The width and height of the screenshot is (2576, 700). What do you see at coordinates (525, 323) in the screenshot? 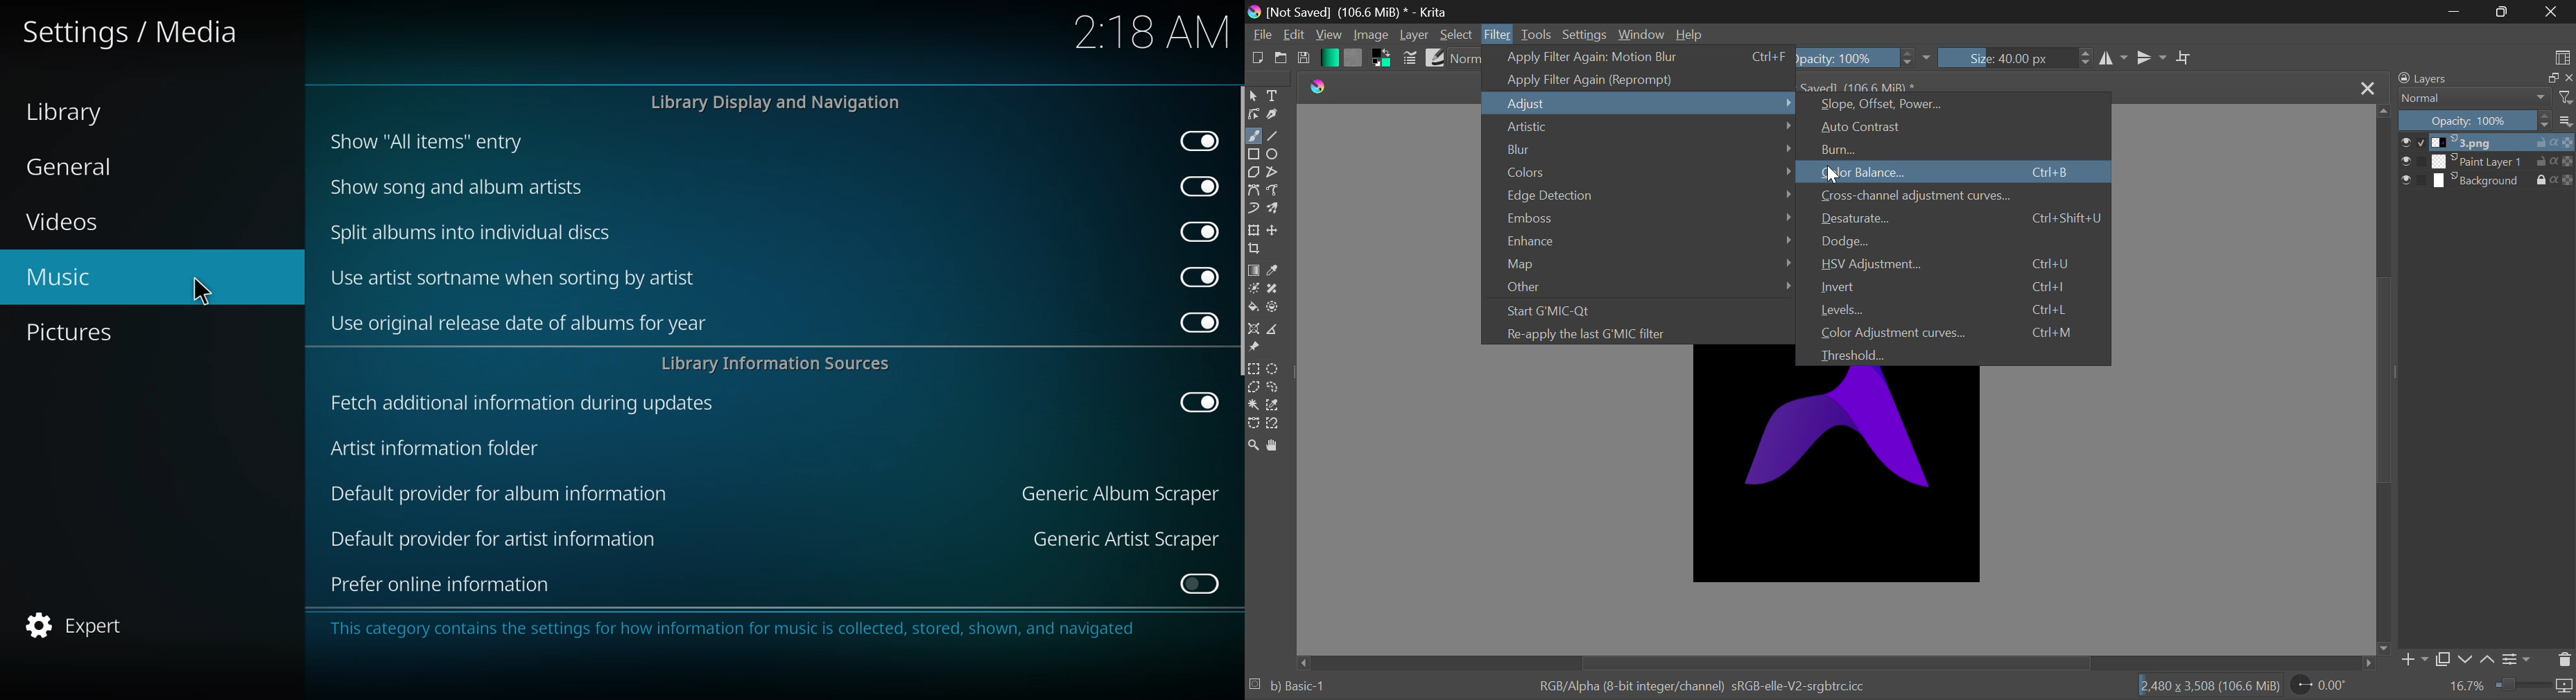
I see `use original release date of albums` at bounding box center [525, 323].